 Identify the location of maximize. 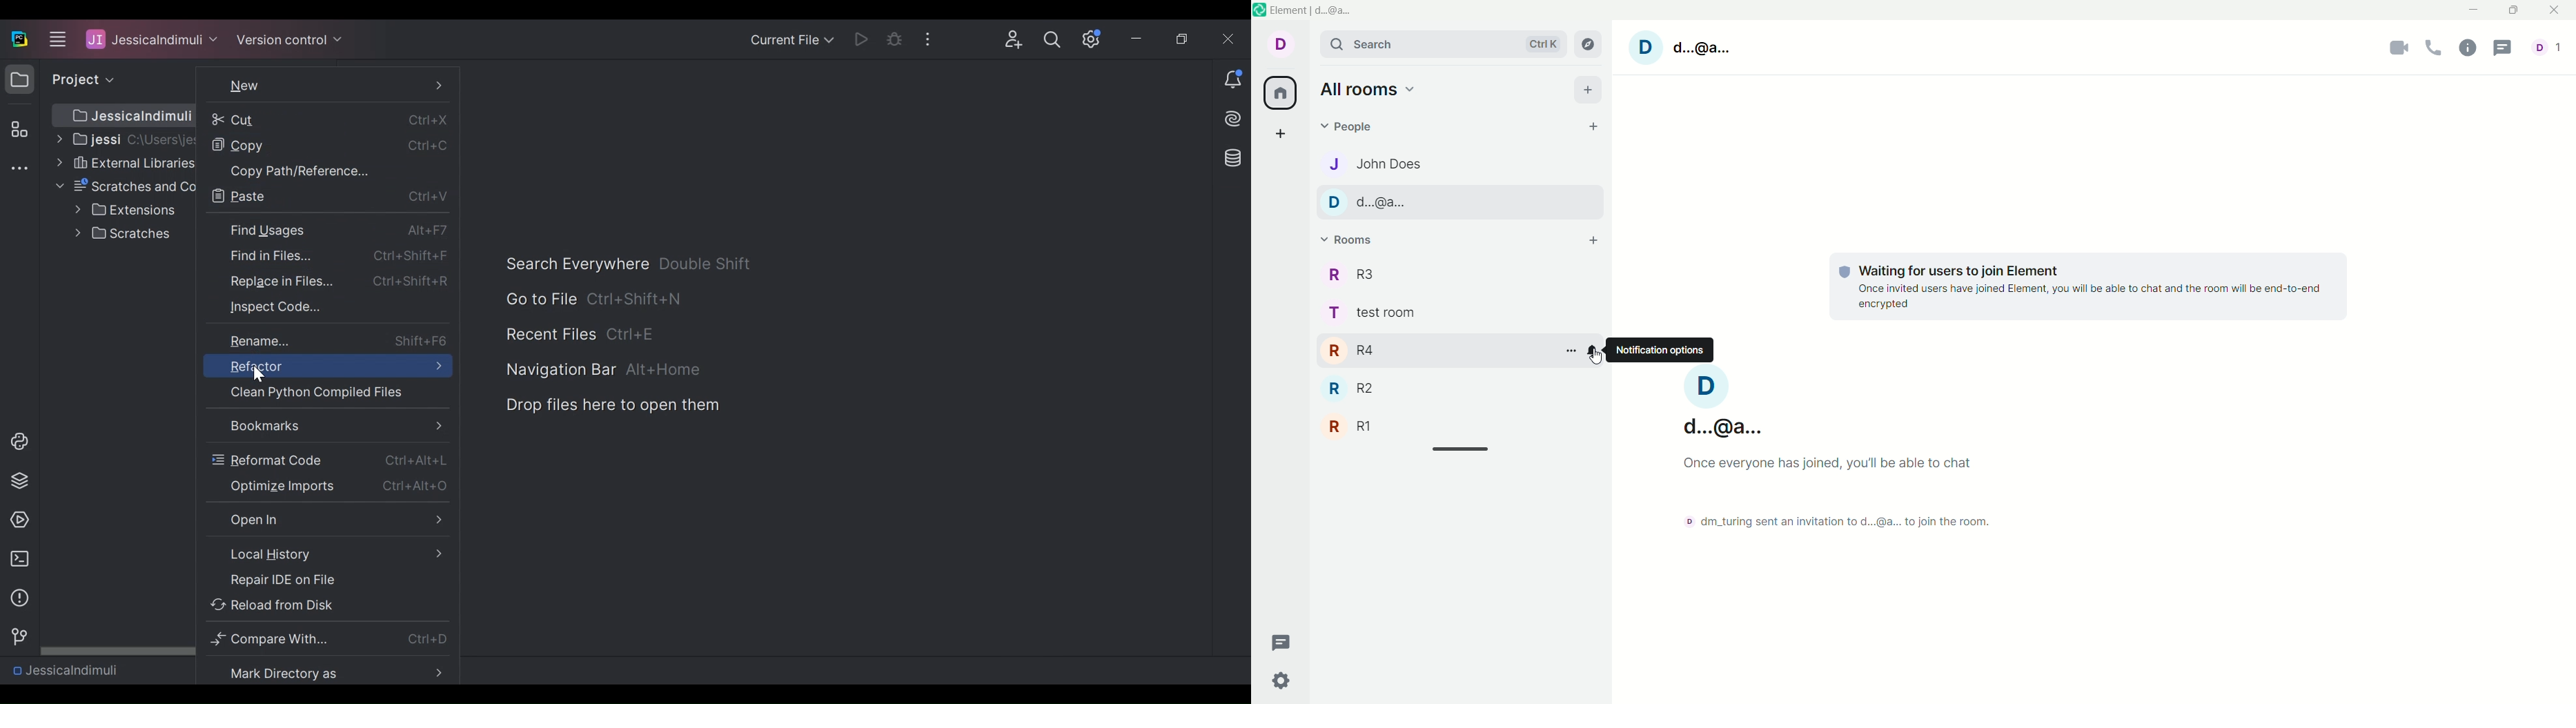
(2515, 12).